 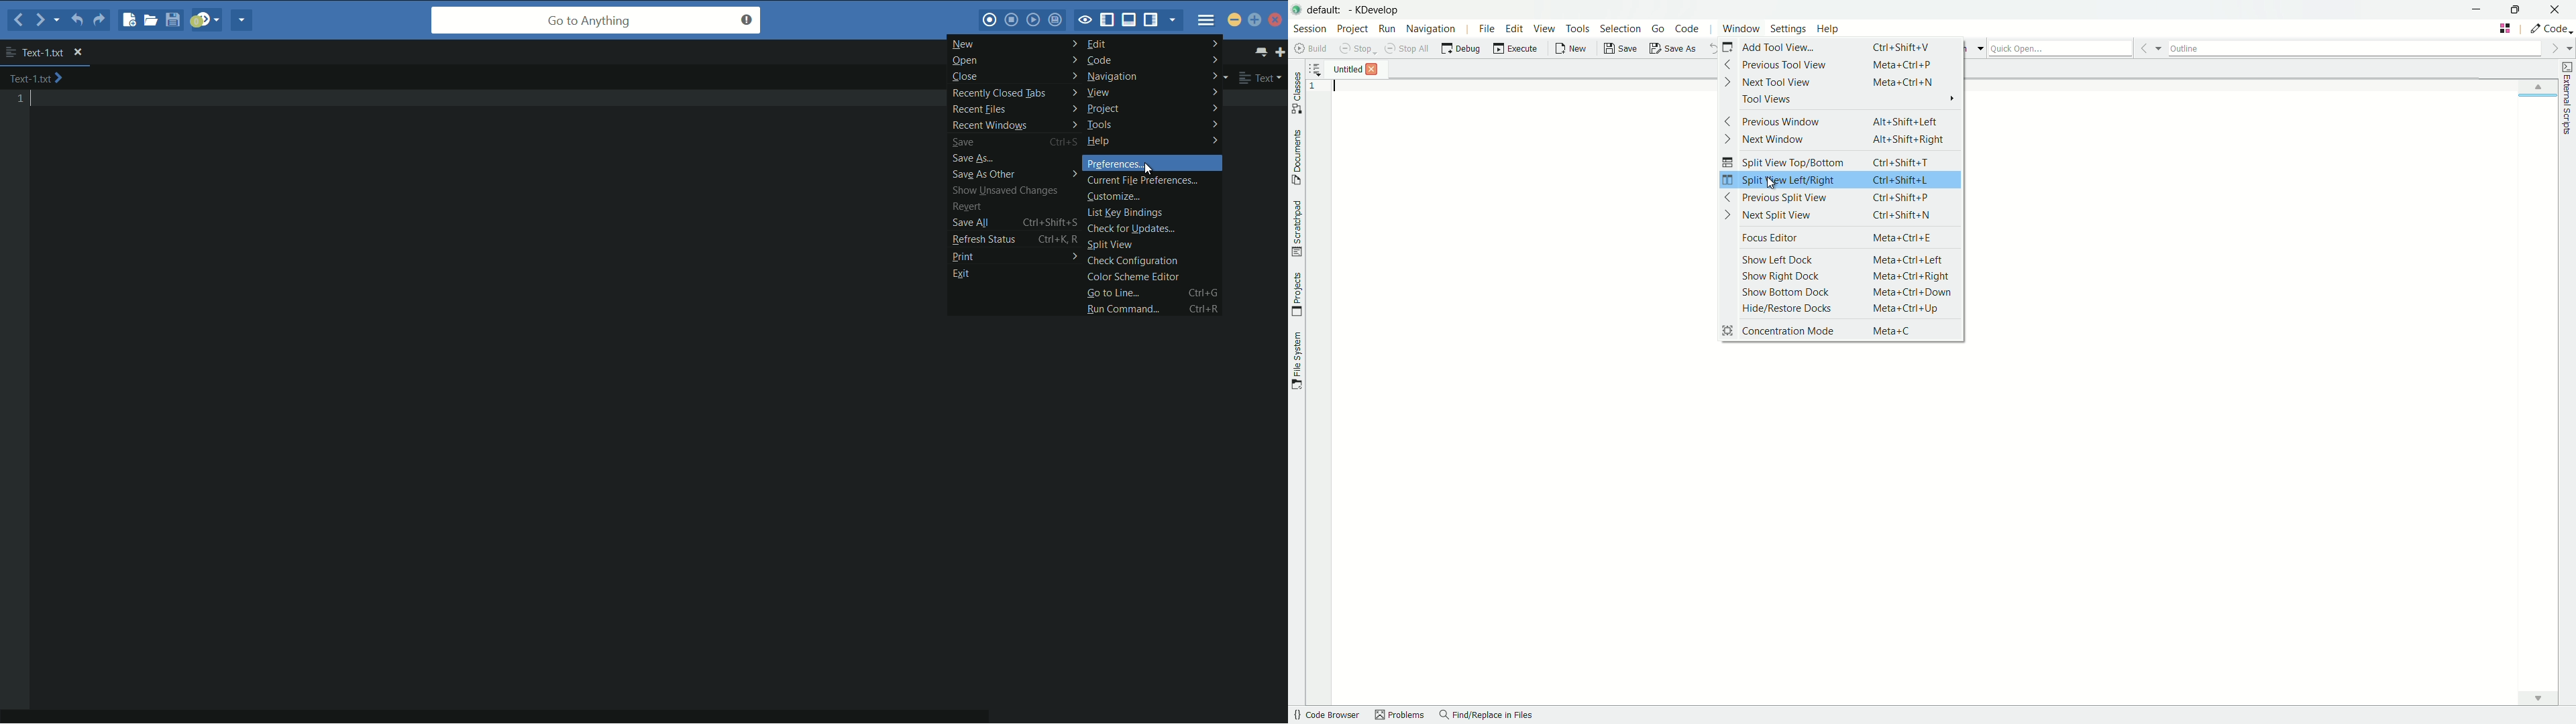 I want to click on up, so click(x=2534, y=89).